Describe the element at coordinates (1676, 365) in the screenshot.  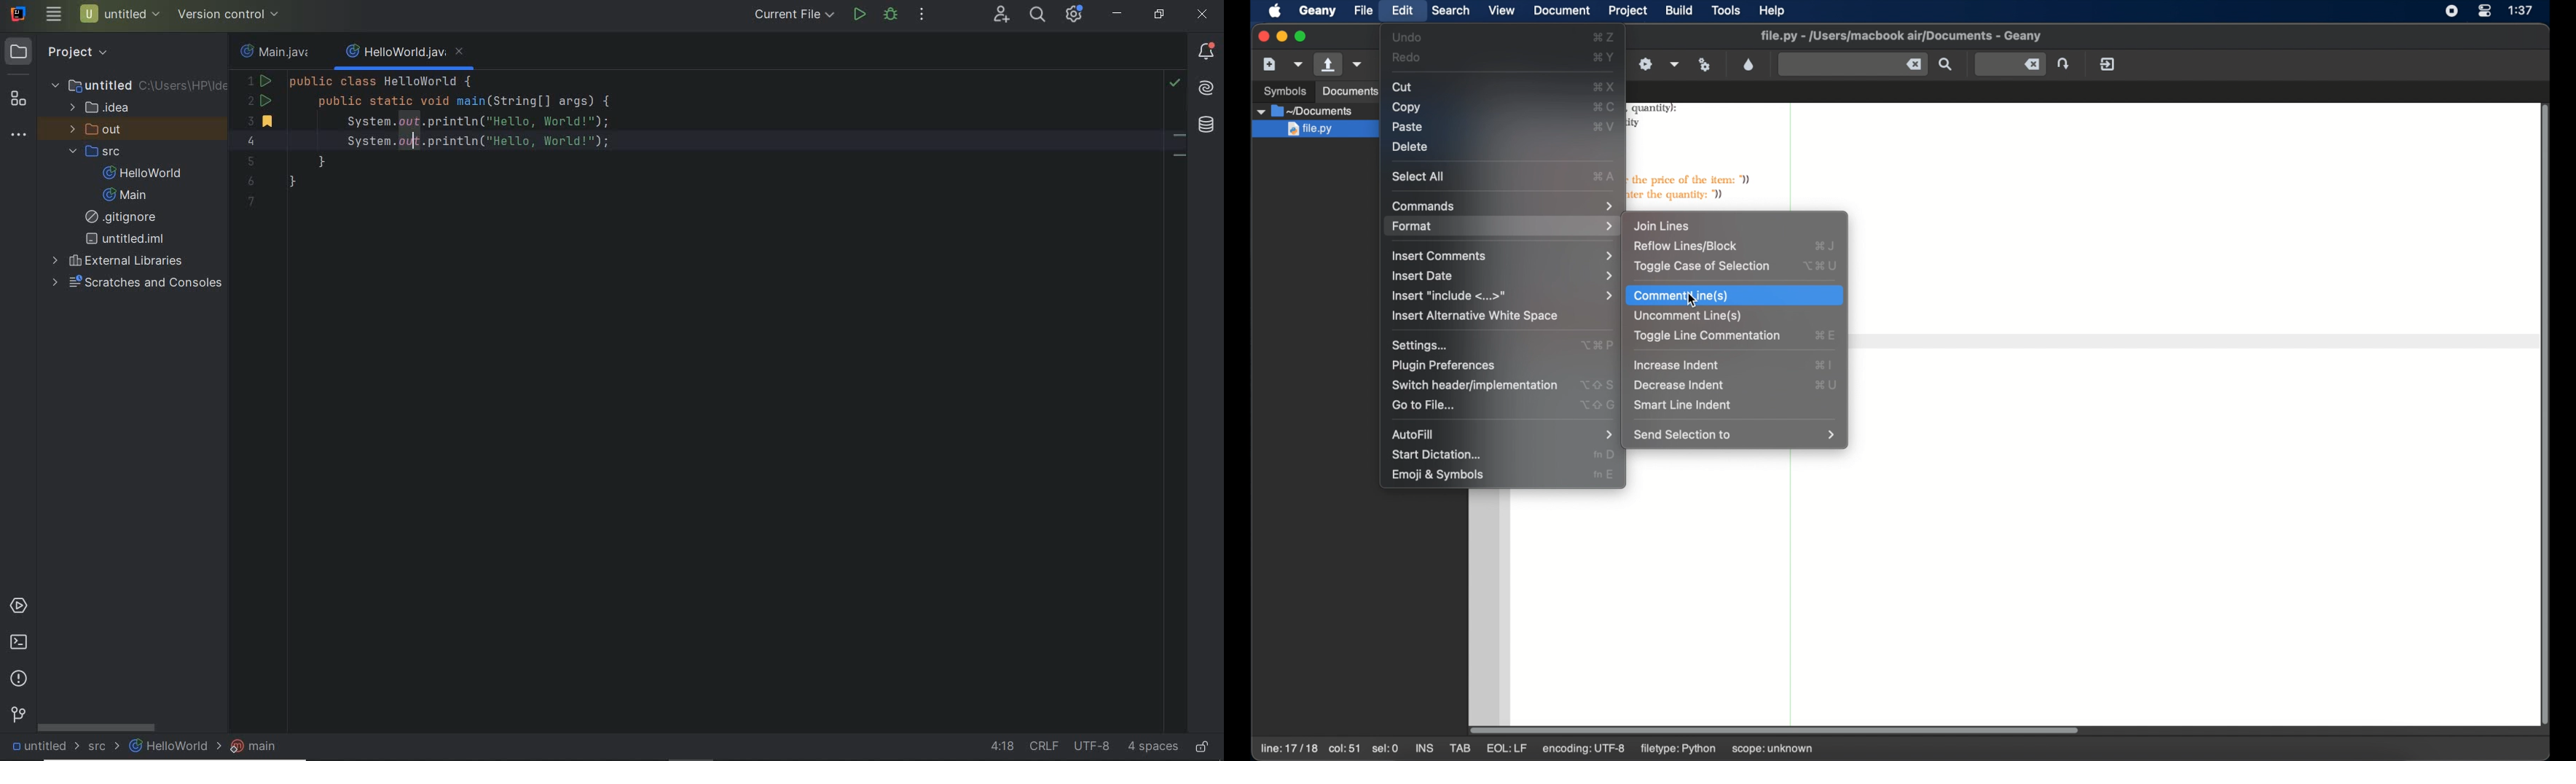
I see `increase indent` at that location.